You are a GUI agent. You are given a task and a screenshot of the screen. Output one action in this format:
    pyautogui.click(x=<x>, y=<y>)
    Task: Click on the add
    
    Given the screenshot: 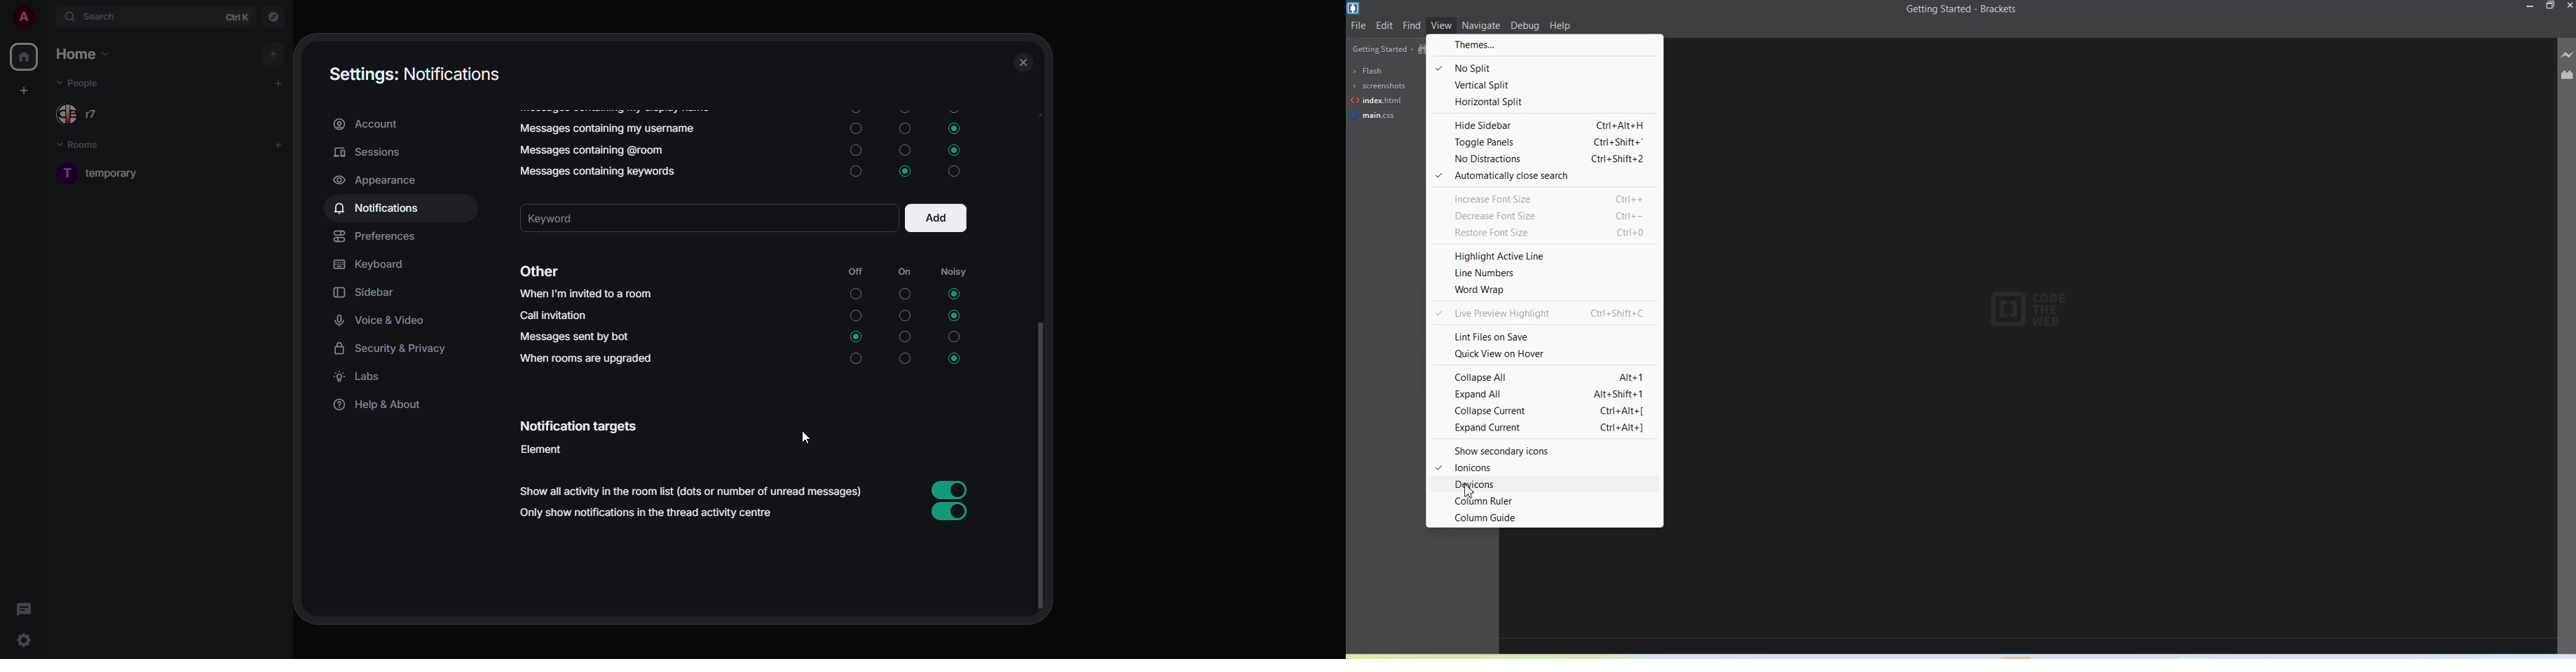 What is the action you would take?
    pyautogui.click(x=938, y=219)
    